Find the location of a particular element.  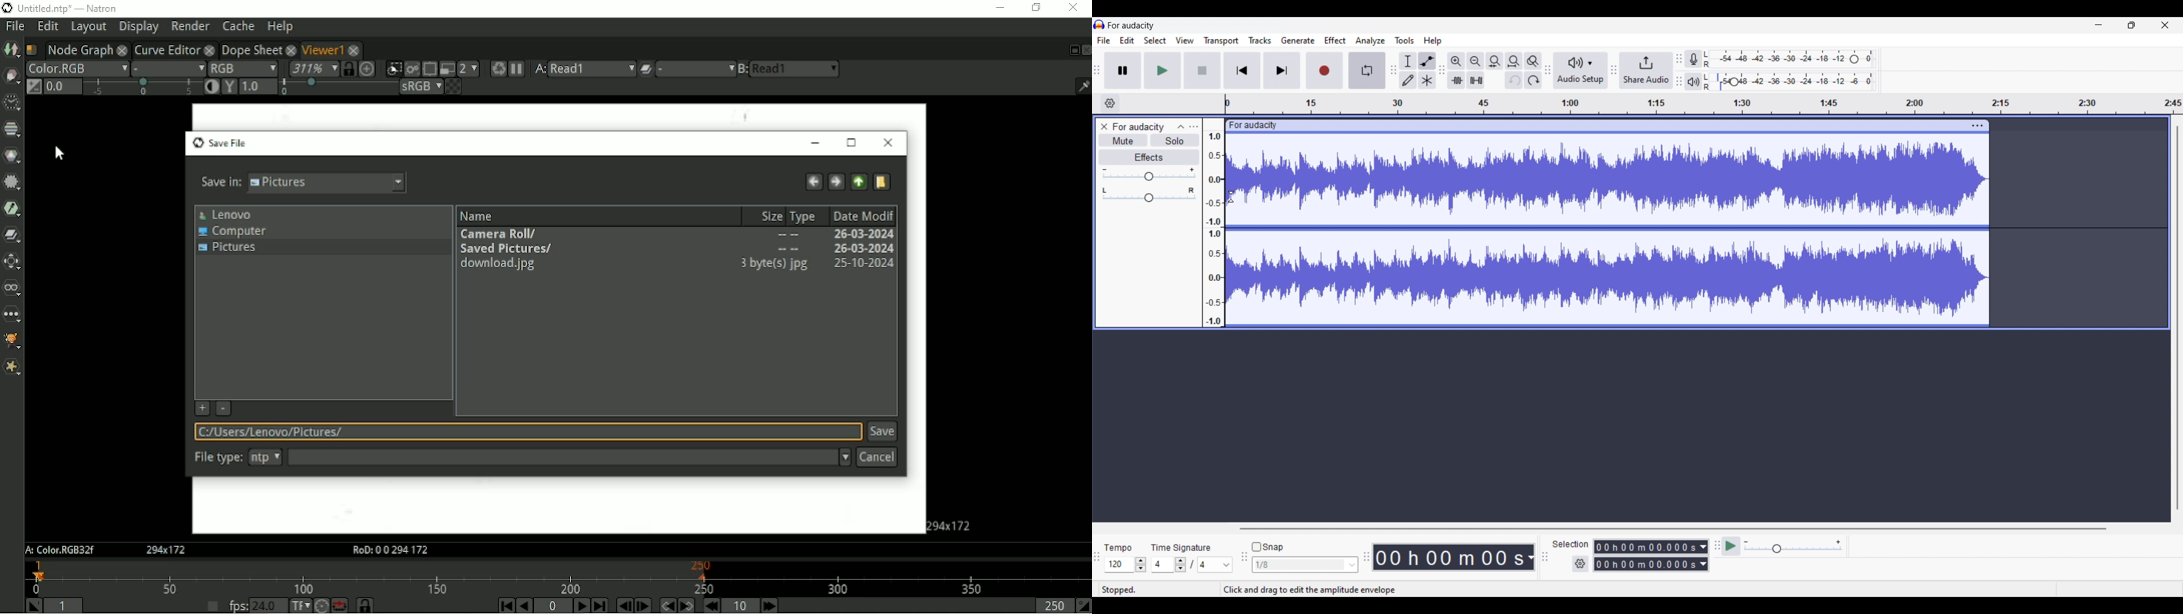

Recording level is located at coordinates (1790, 59).